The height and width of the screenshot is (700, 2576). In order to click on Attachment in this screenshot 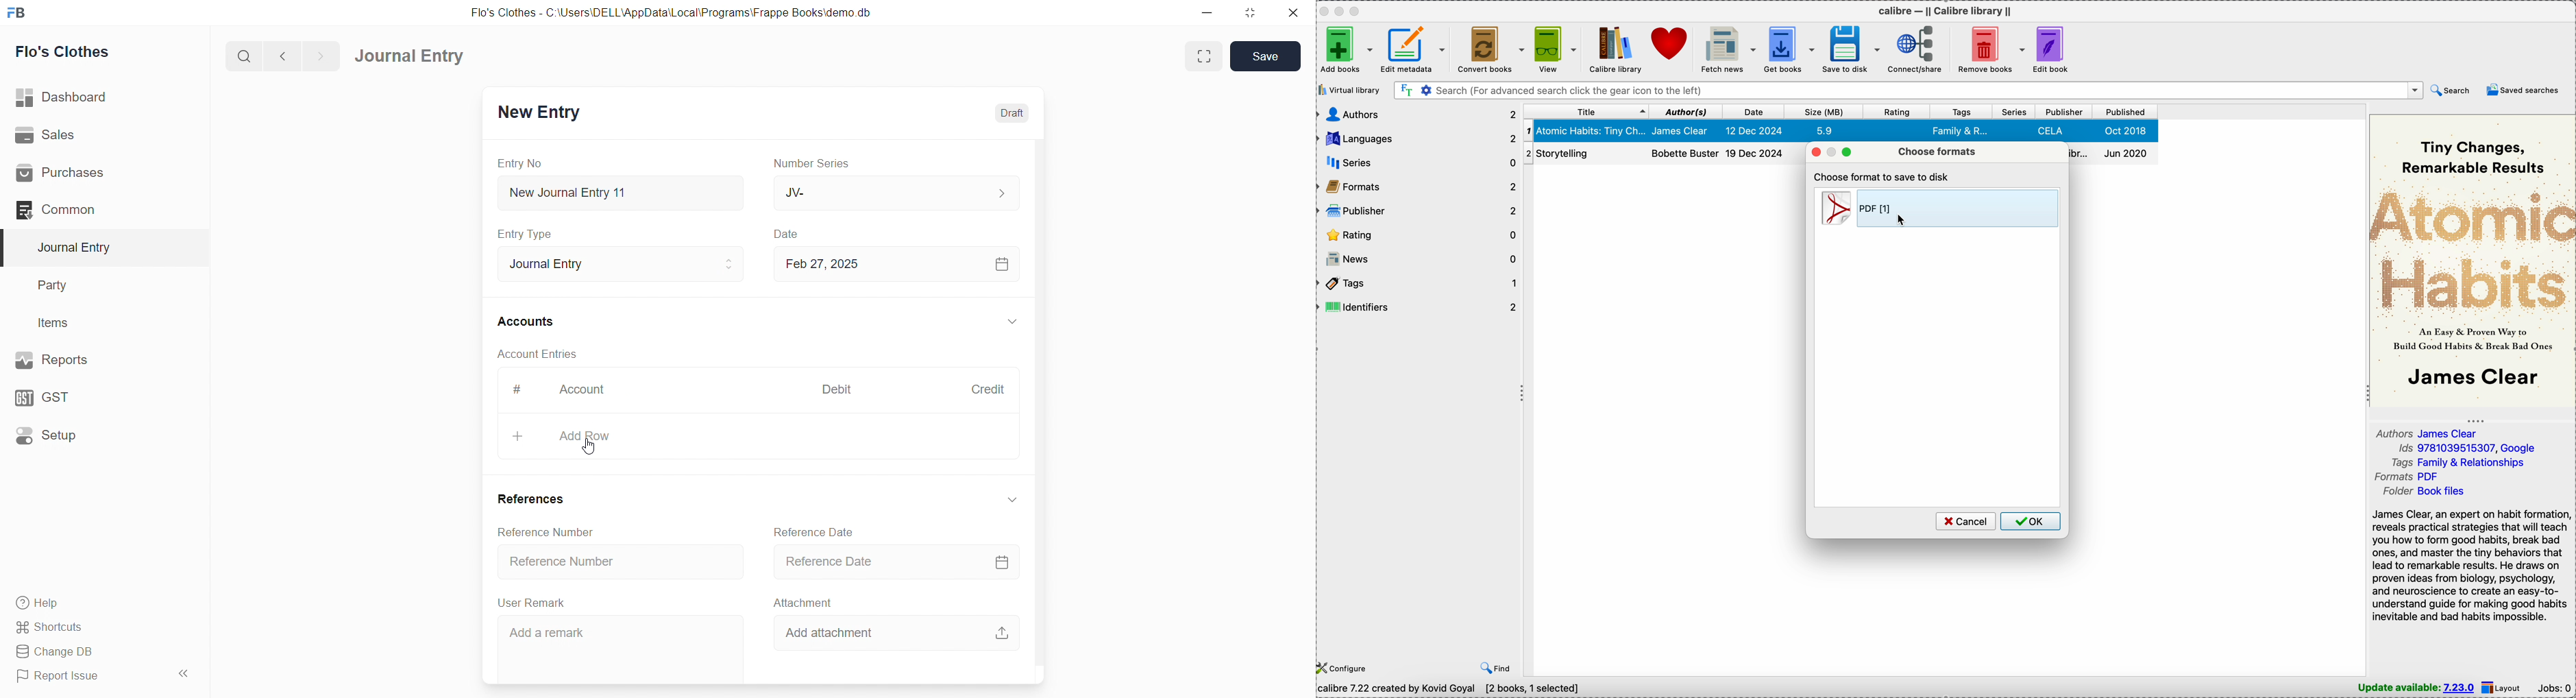, I will do `click(802, 602)`.